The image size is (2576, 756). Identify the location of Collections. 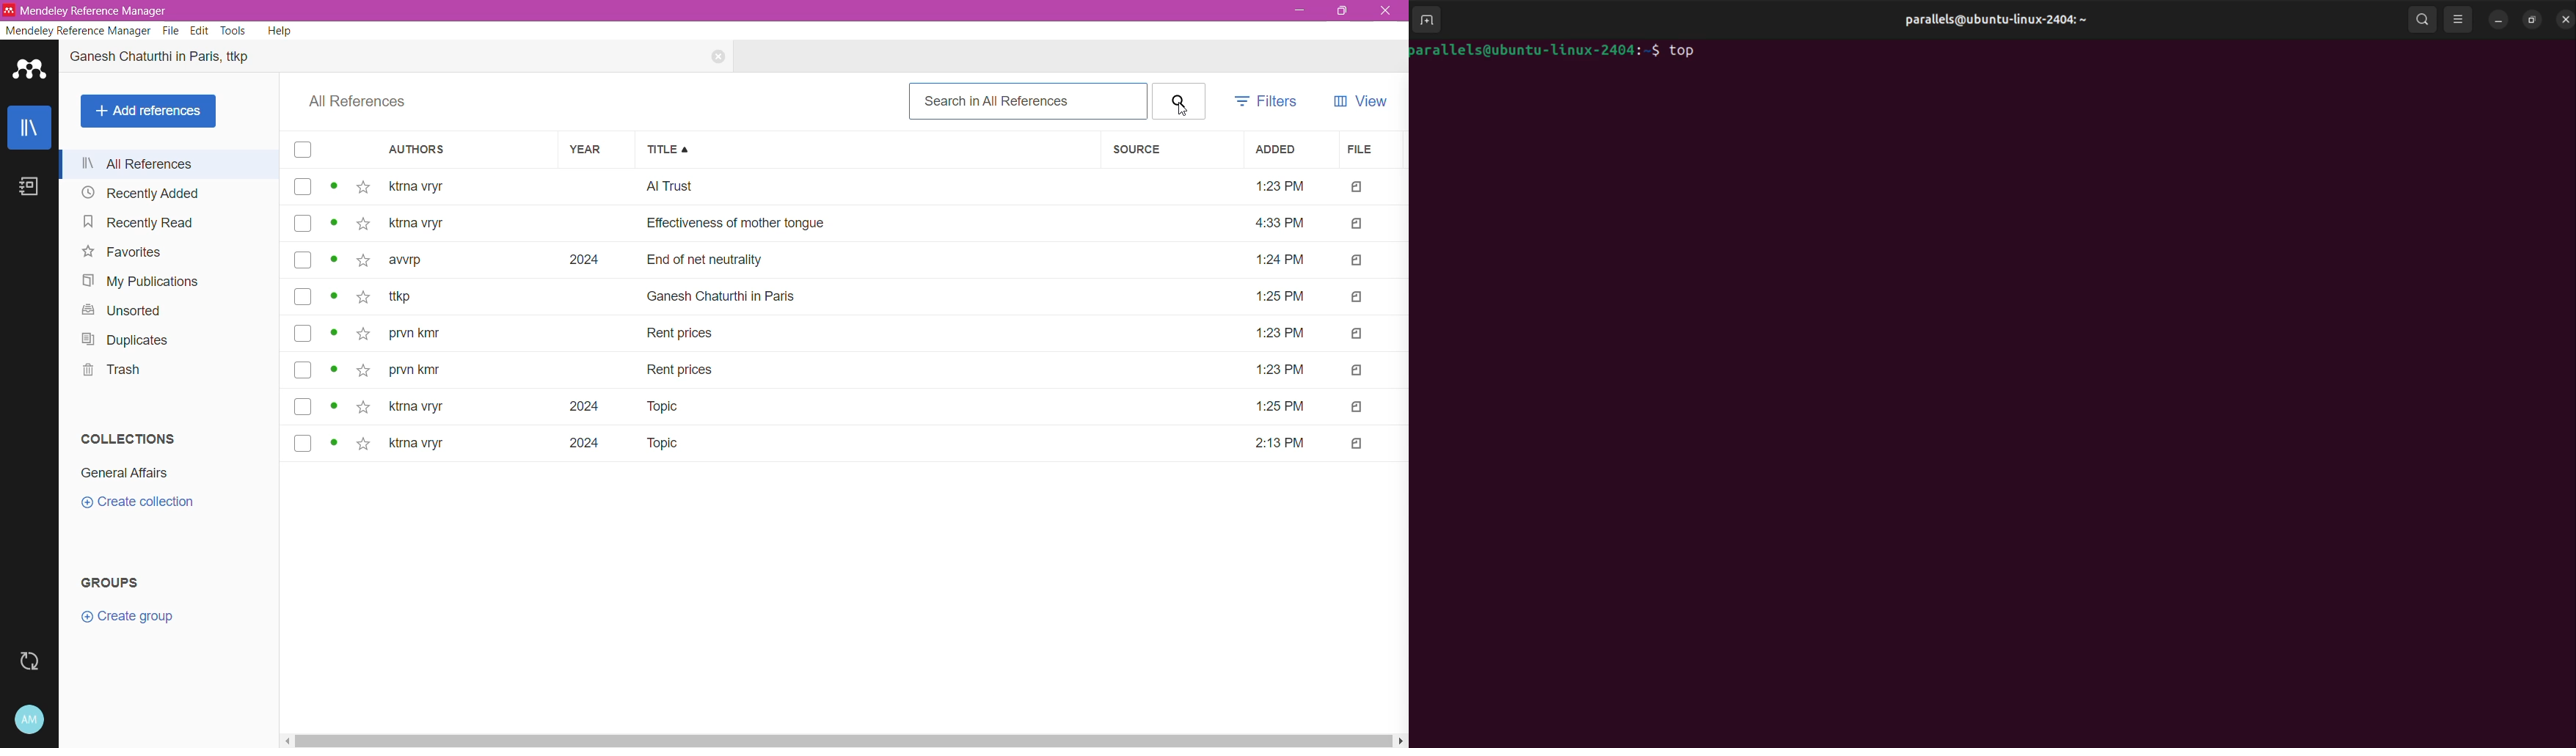
(130, 438).